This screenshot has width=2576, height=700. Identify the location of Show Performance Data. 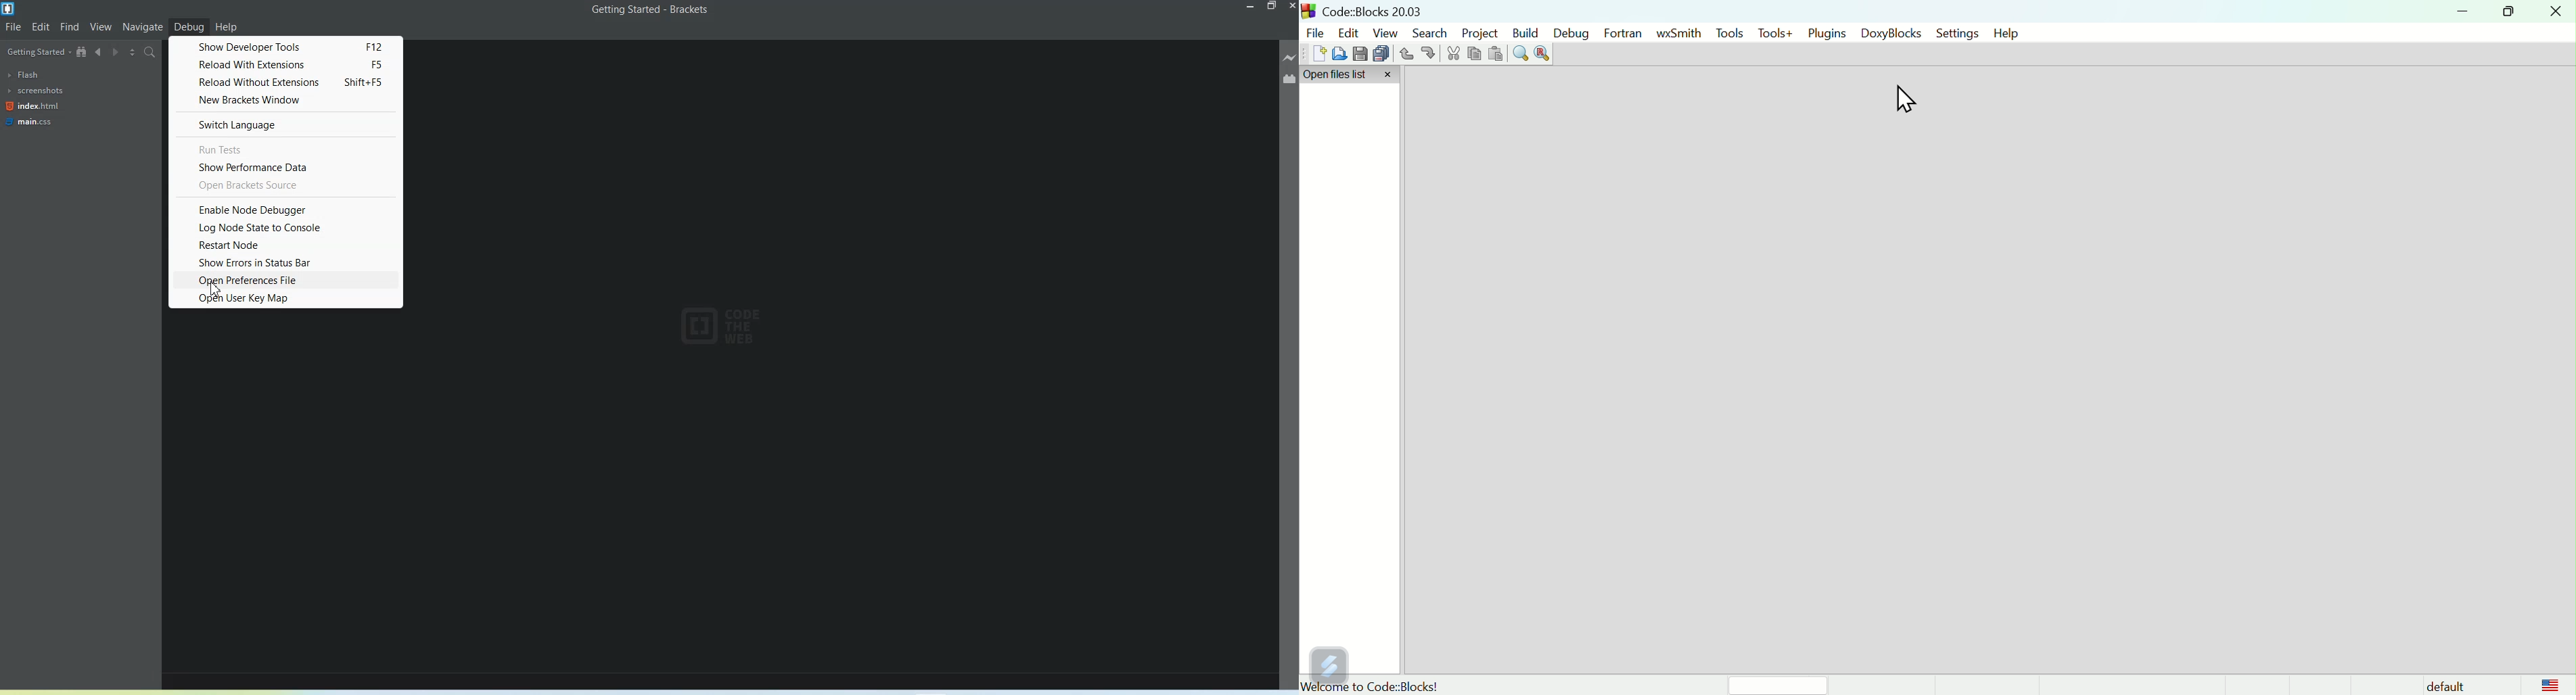
(285, 167).